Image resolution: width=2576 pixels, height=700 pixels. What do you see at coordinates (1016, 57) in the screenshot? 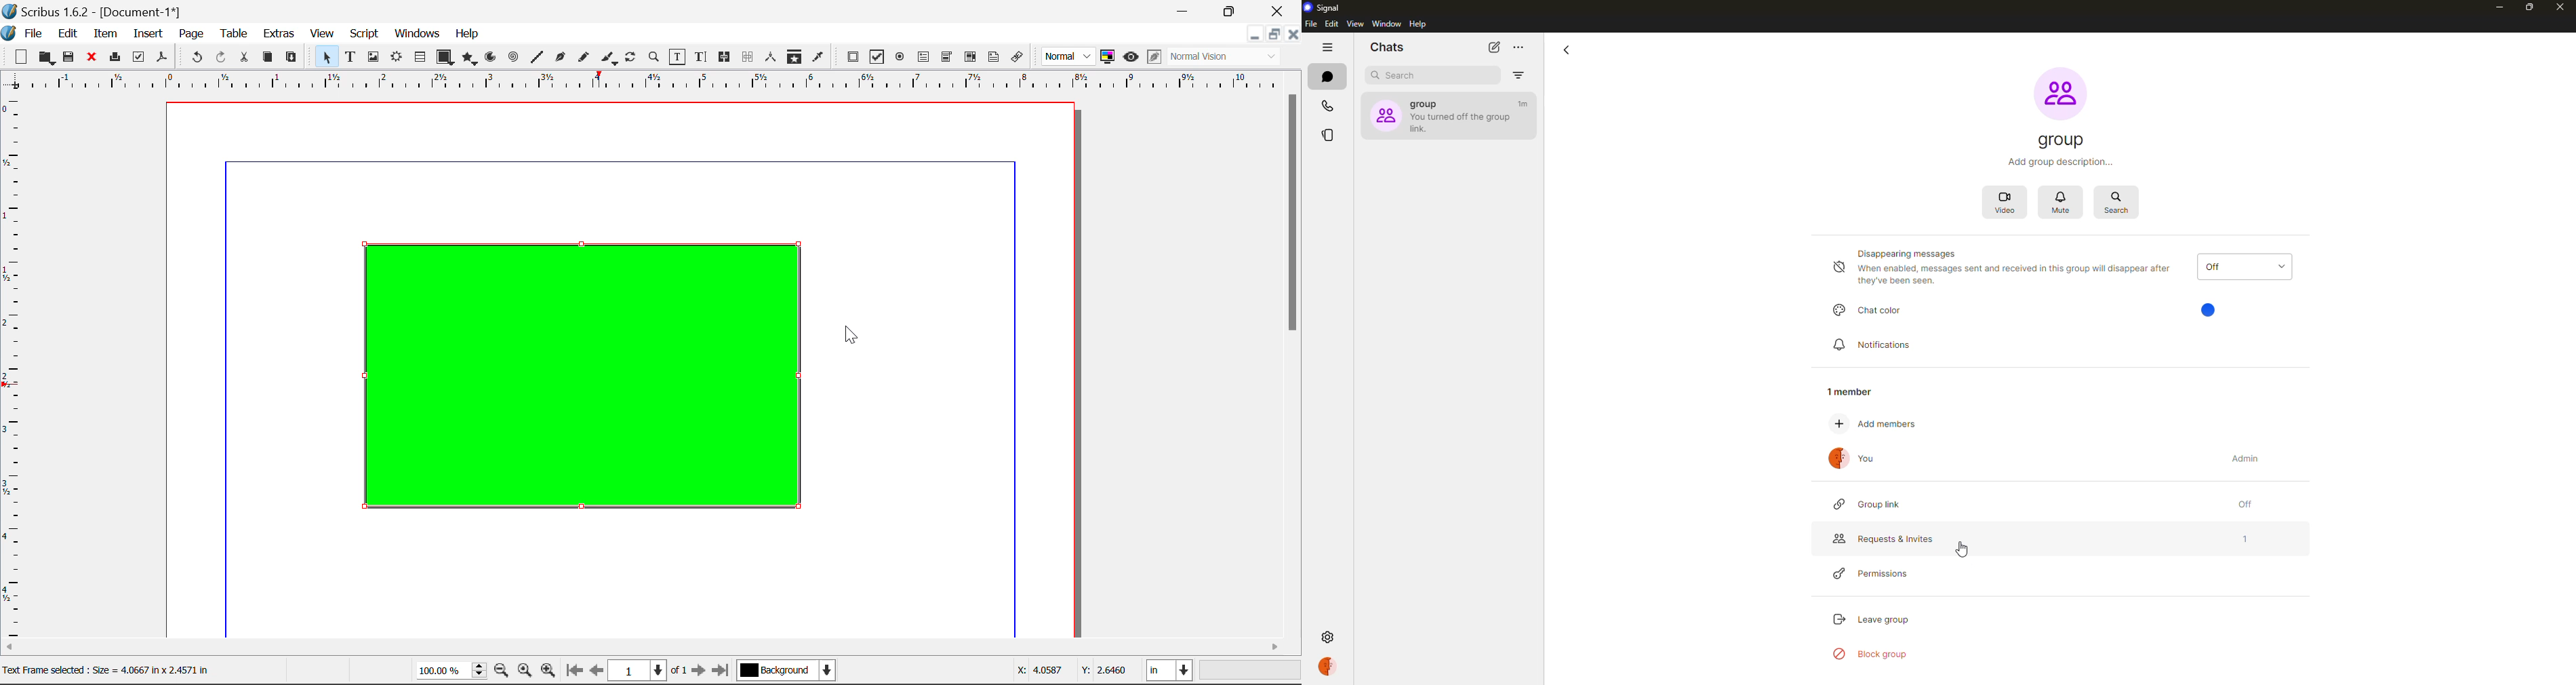
I see `Link Annotation` at bounding box center [1016, 57].